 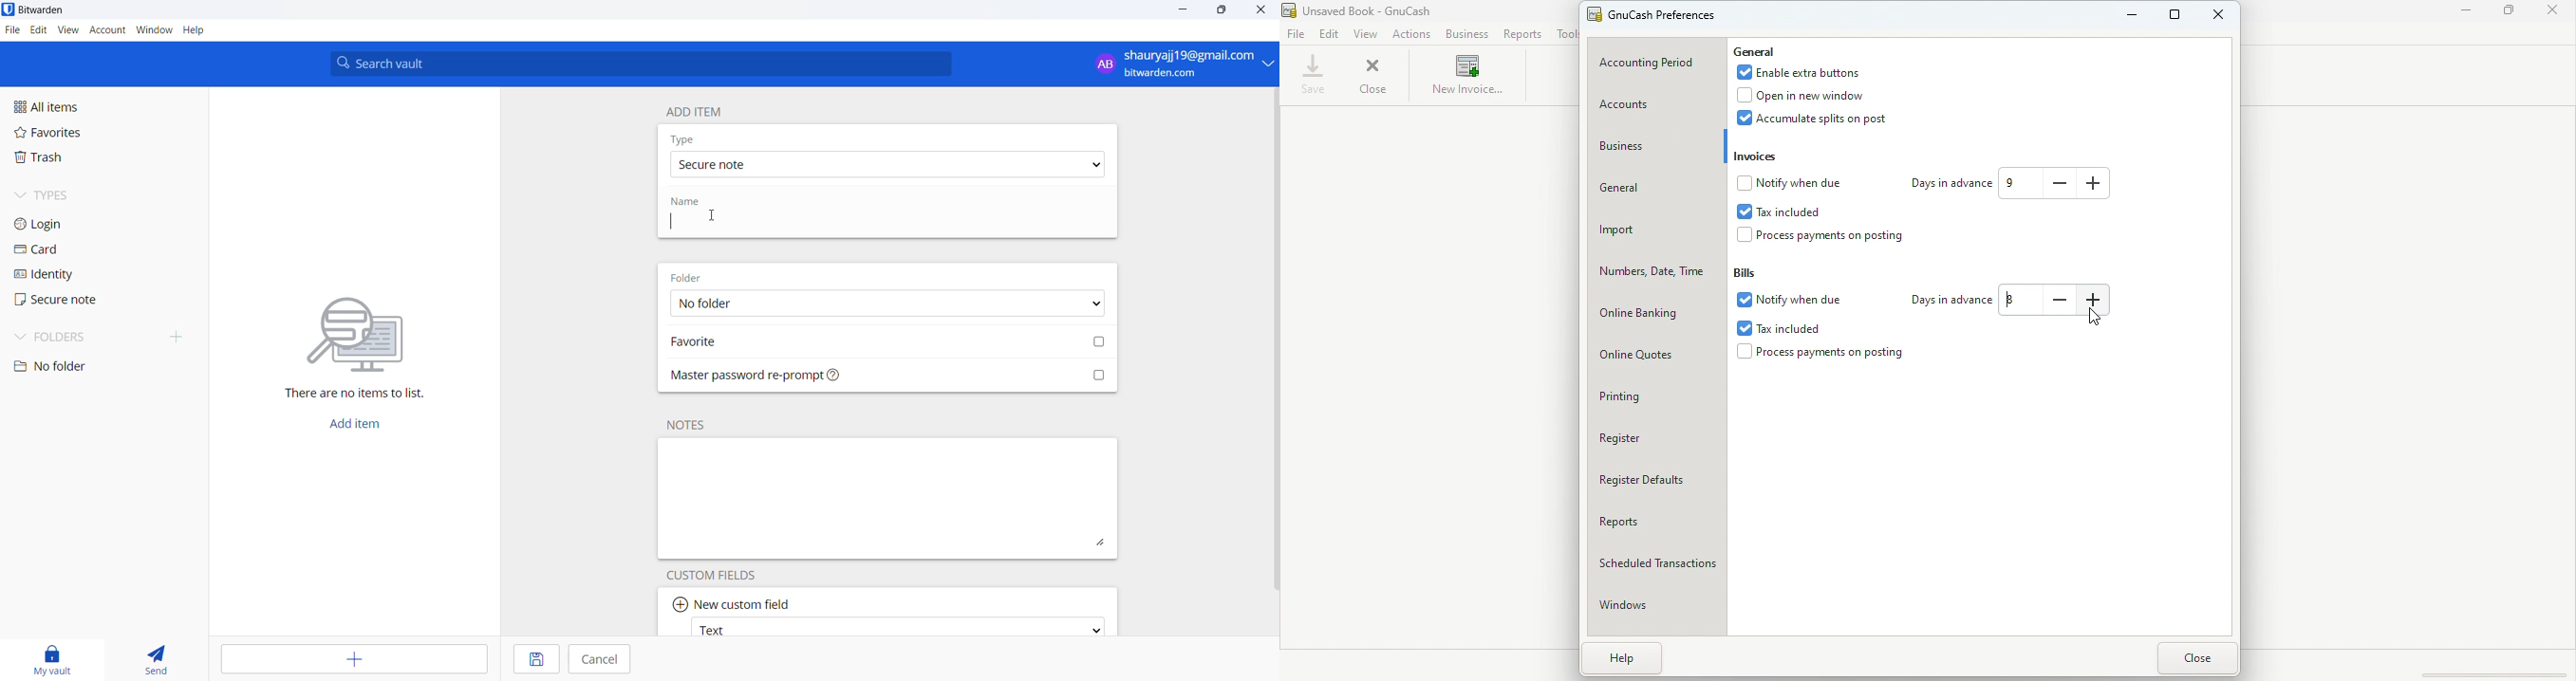 I want to click on Text box, so click(x=2020, y=301).